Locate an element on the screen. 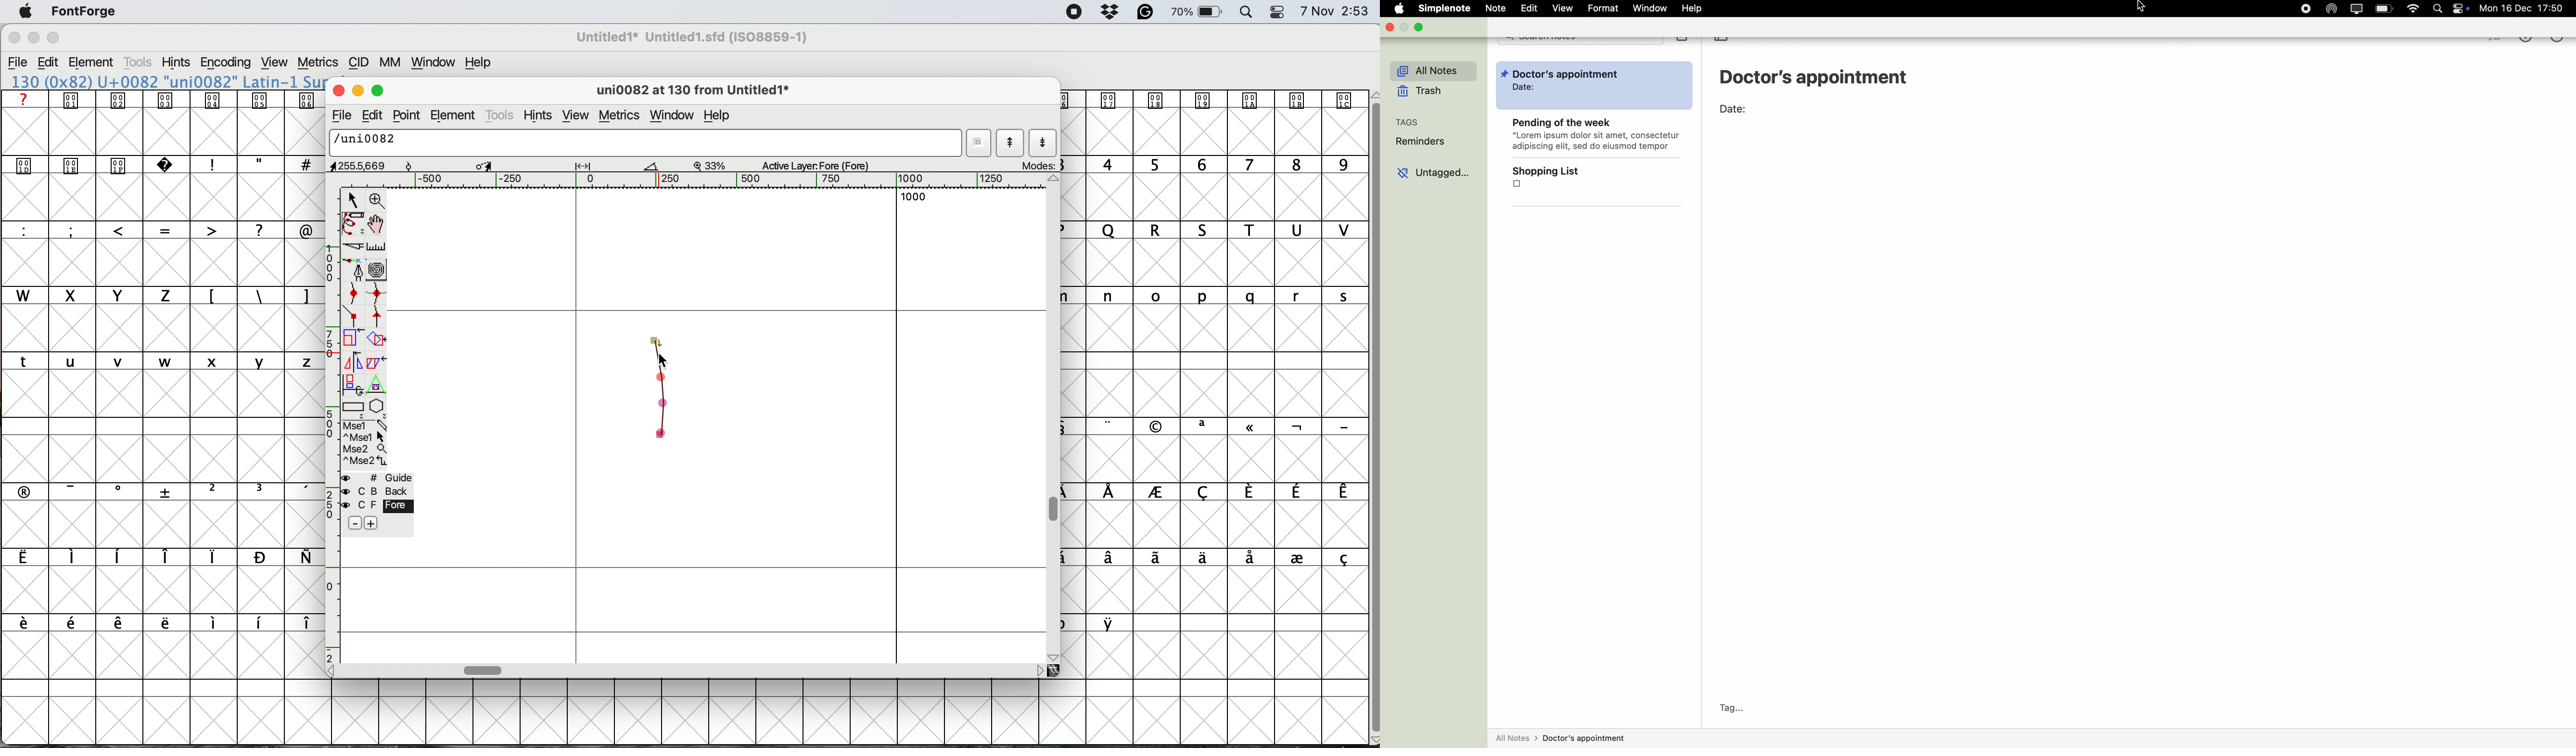  element is located at coordinates (97, 62).